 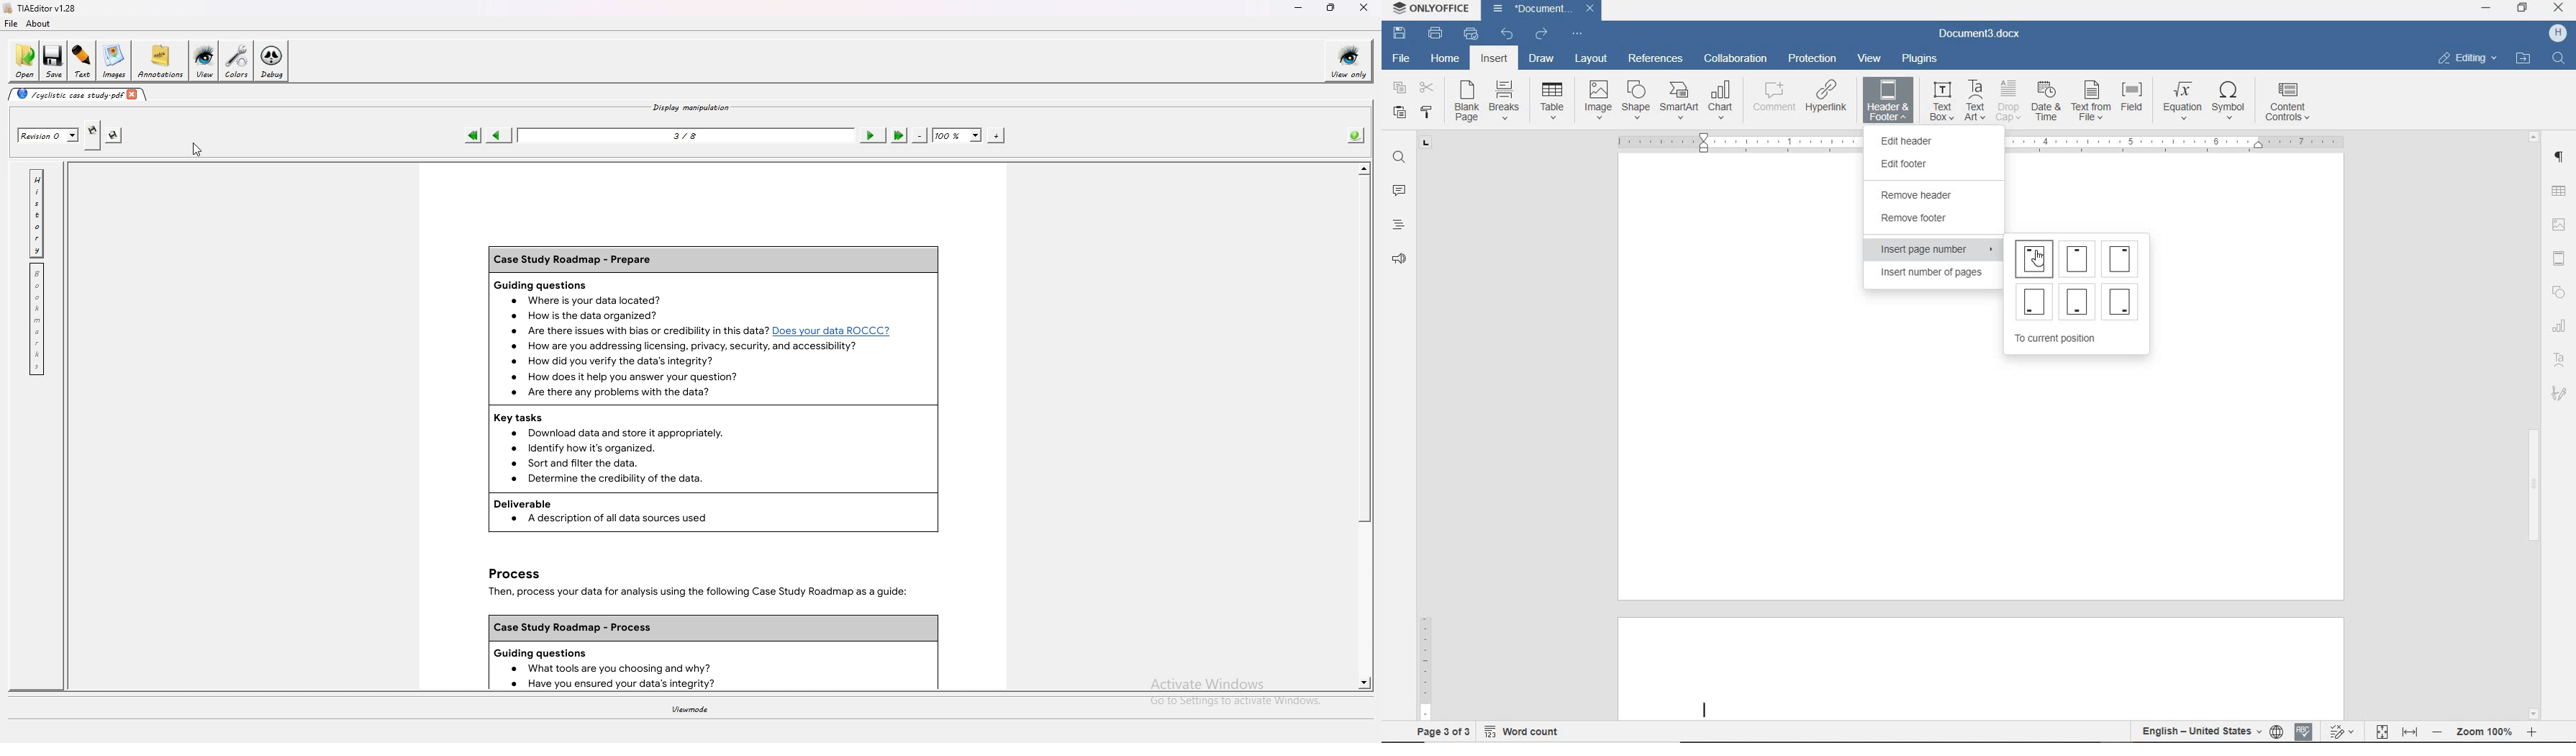 I want to click on LAYOUT, so click(x=1588, y=60).